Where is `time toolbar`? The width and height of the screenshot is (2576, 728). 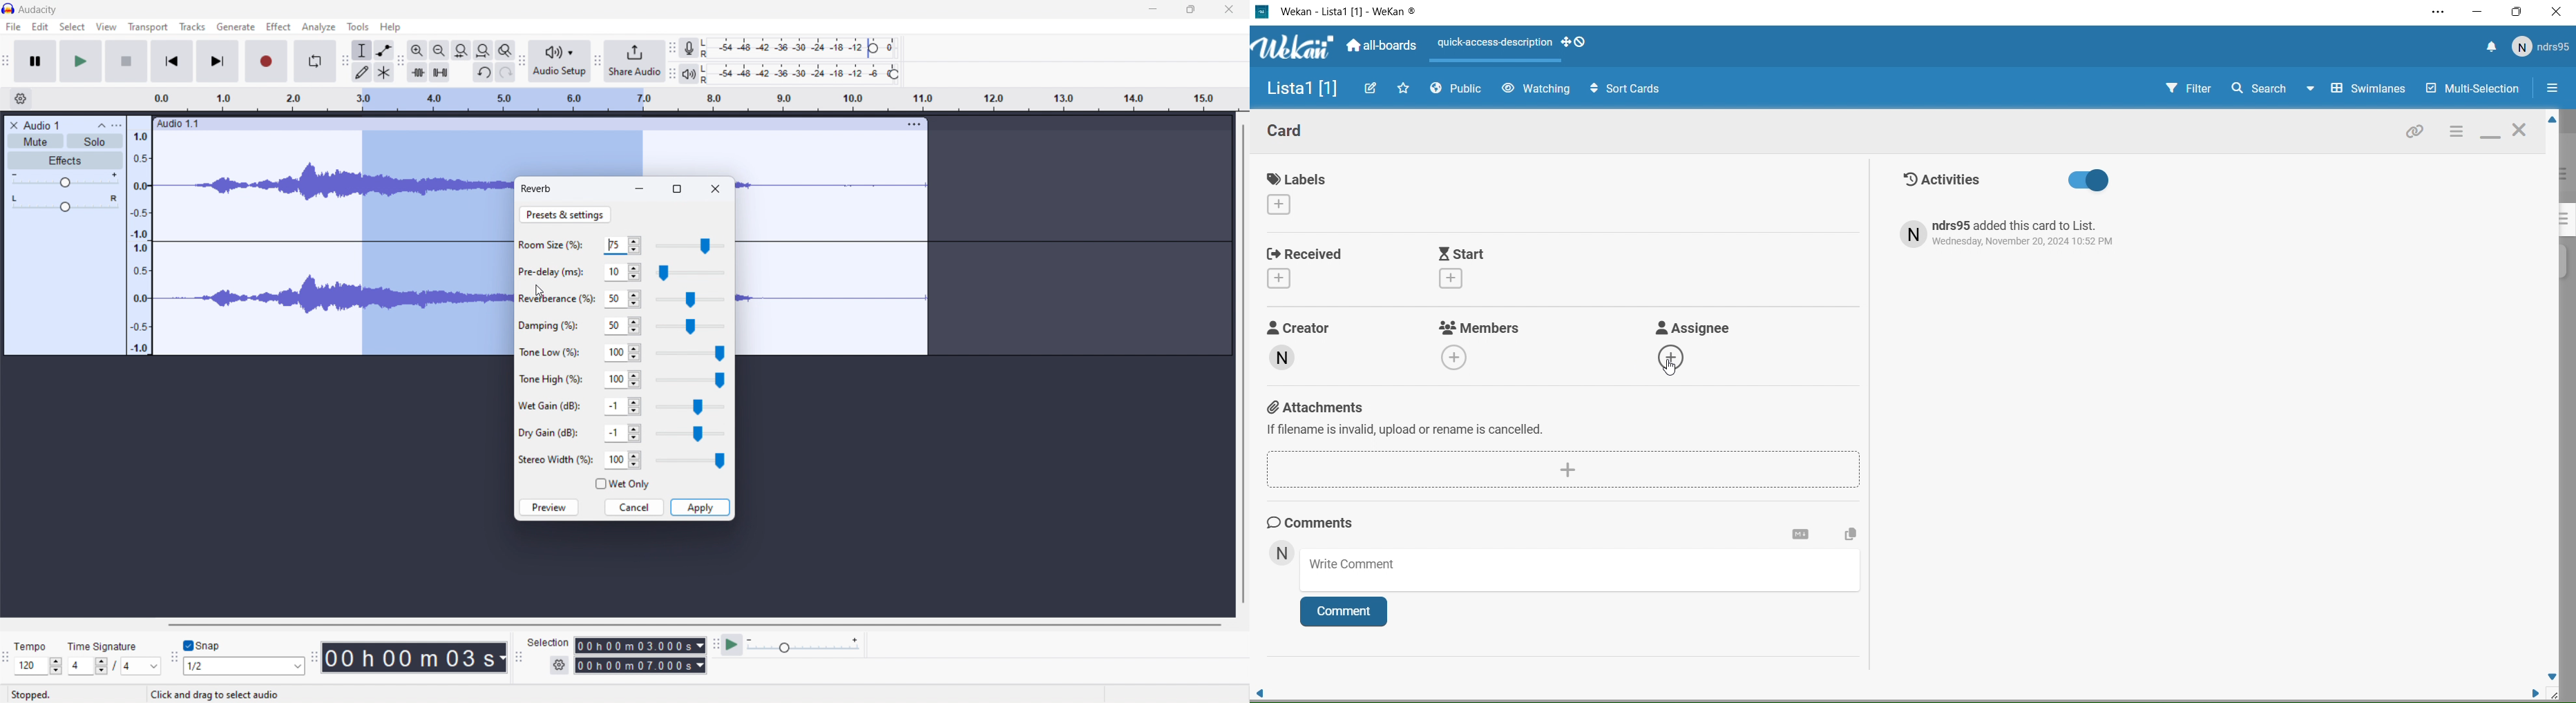 time toolbar is located at coordinates (315, 661).